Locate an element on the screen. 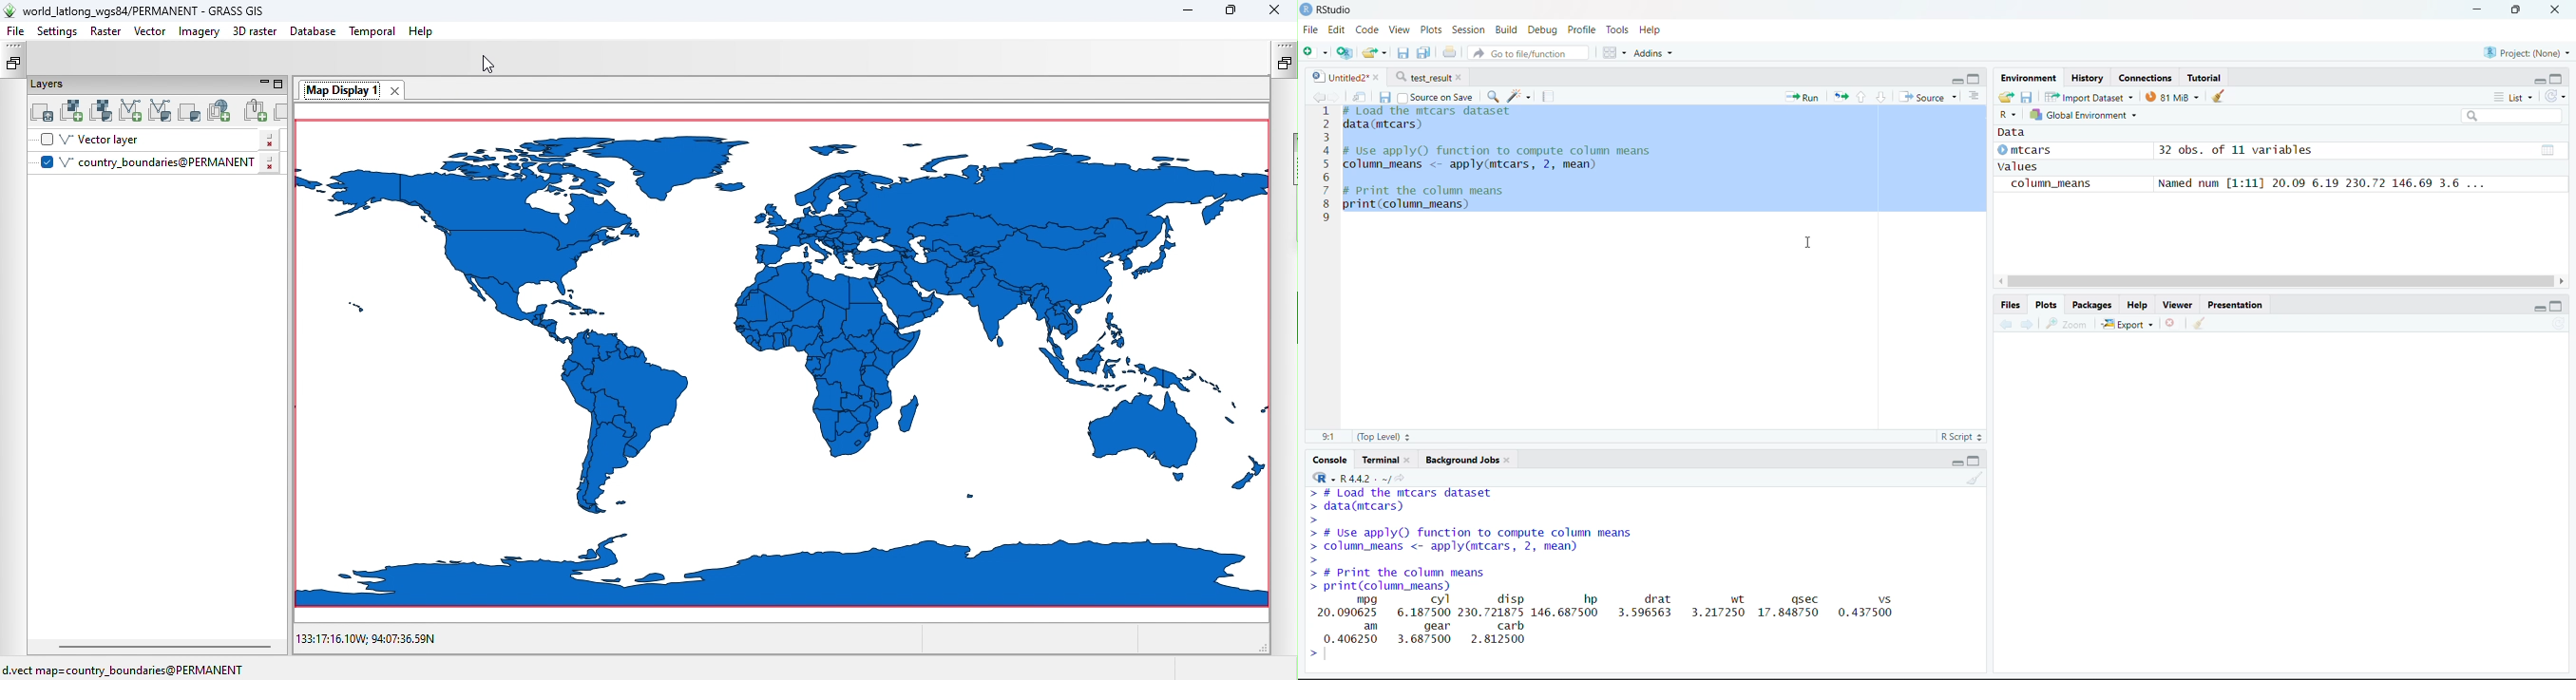 Image resolution: width=2576 pixels, height=700 pixels. History is located at coordinates (2087, 77).